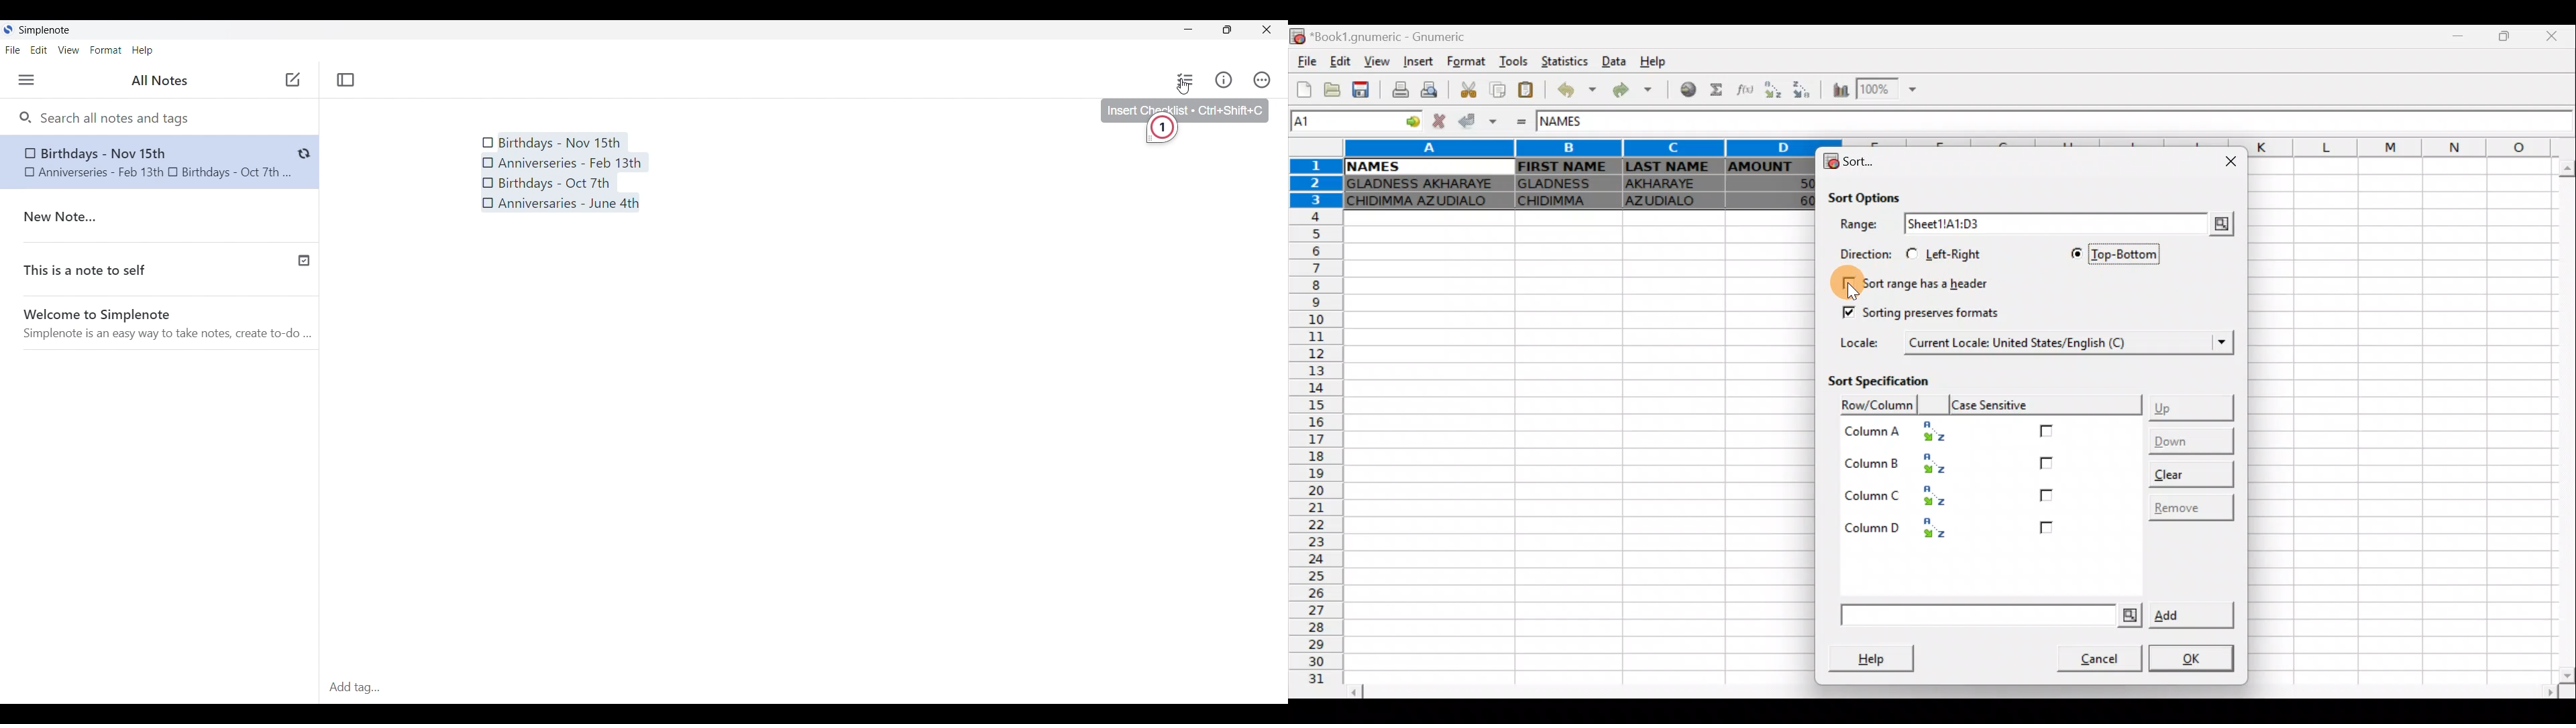 This screenshot has height=728, width=2576. What do you see at coordinates (1373, 62) in the screenshot?
I see `View` at bounding box center [1373, 62].